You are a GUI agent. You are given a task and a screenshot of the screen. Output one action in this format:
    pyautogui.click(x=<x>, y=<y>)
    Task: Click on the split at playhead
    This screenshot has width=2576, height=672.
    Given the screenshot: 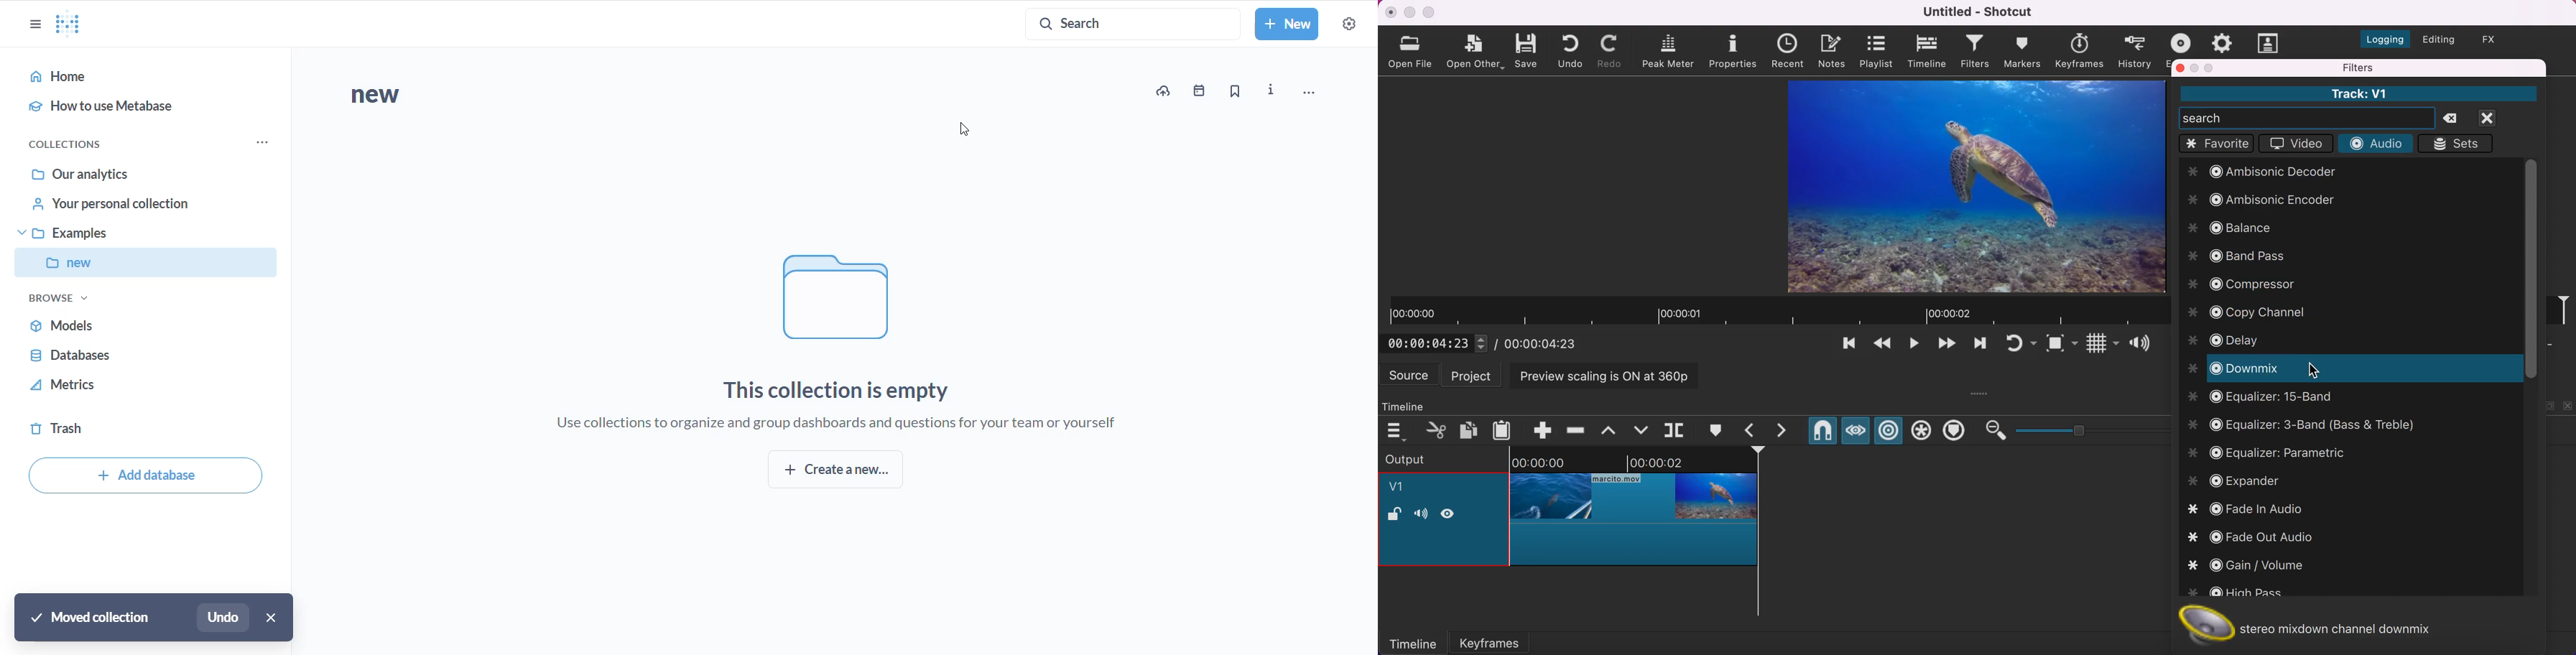 What is the action you would take?
    pyautogui.click(x=1676, y=431)
    